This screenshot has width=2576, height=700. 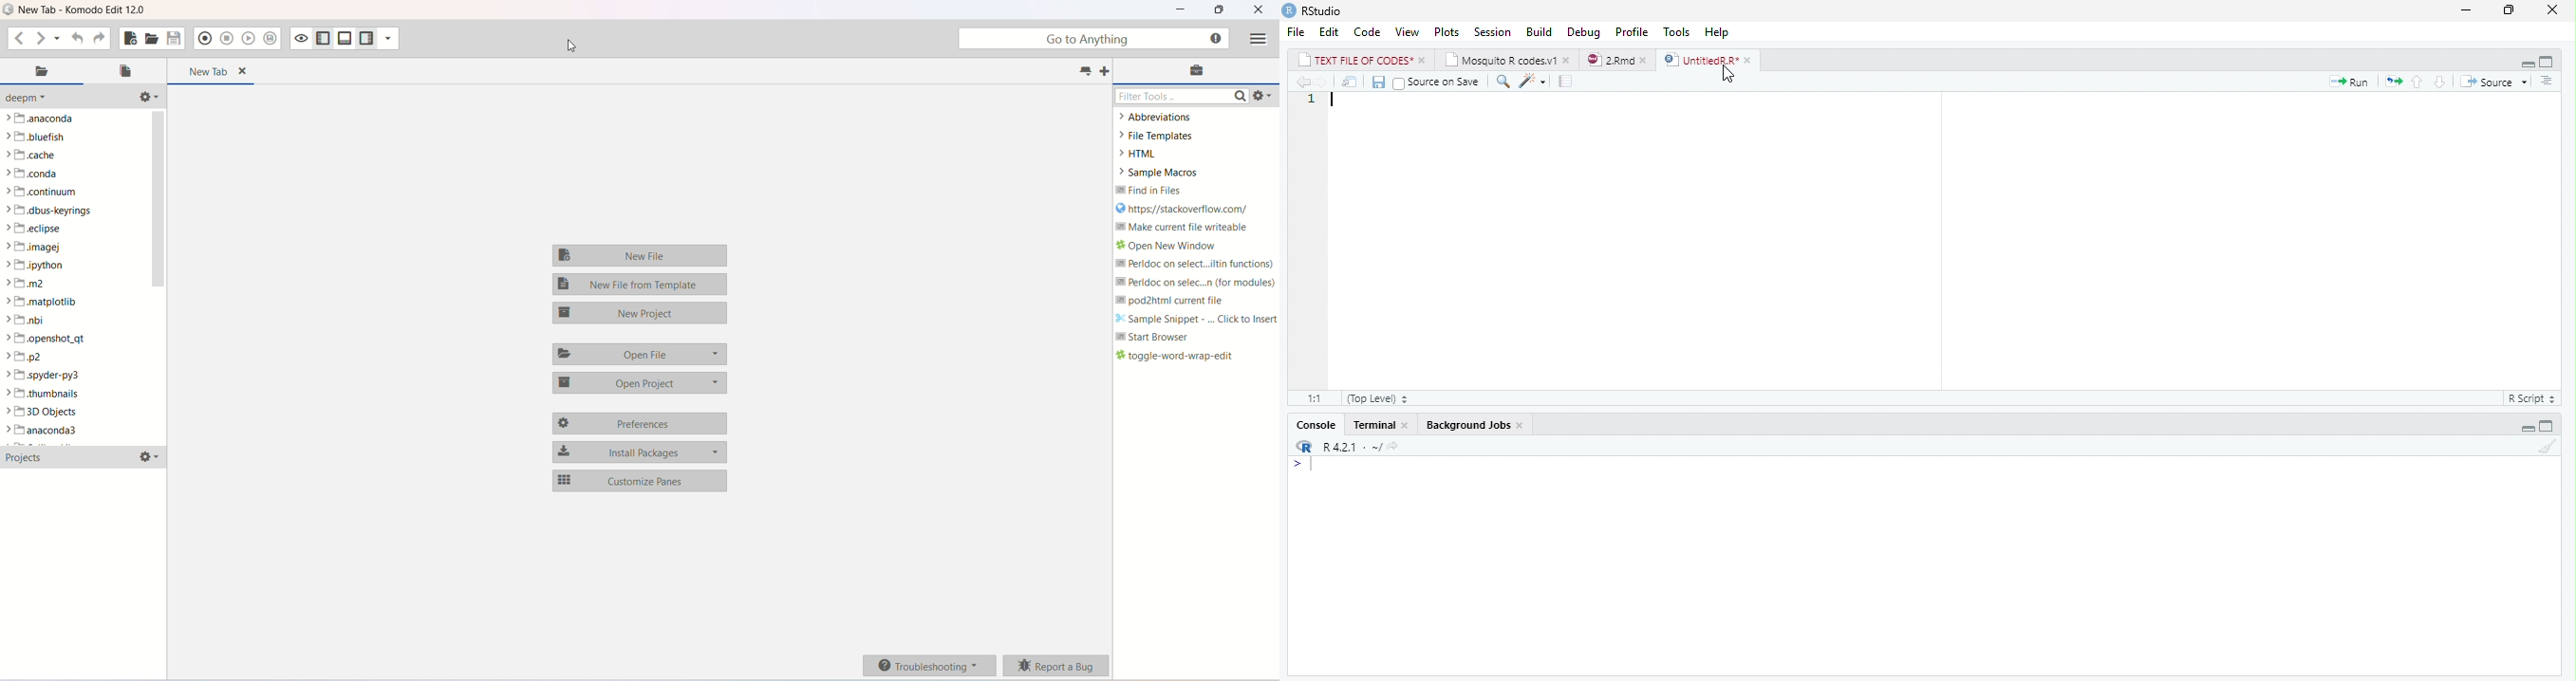 What do you see at coordinates (1678, 32) in the screenshot?
I see `tools` at bounding box center [1678, 32].